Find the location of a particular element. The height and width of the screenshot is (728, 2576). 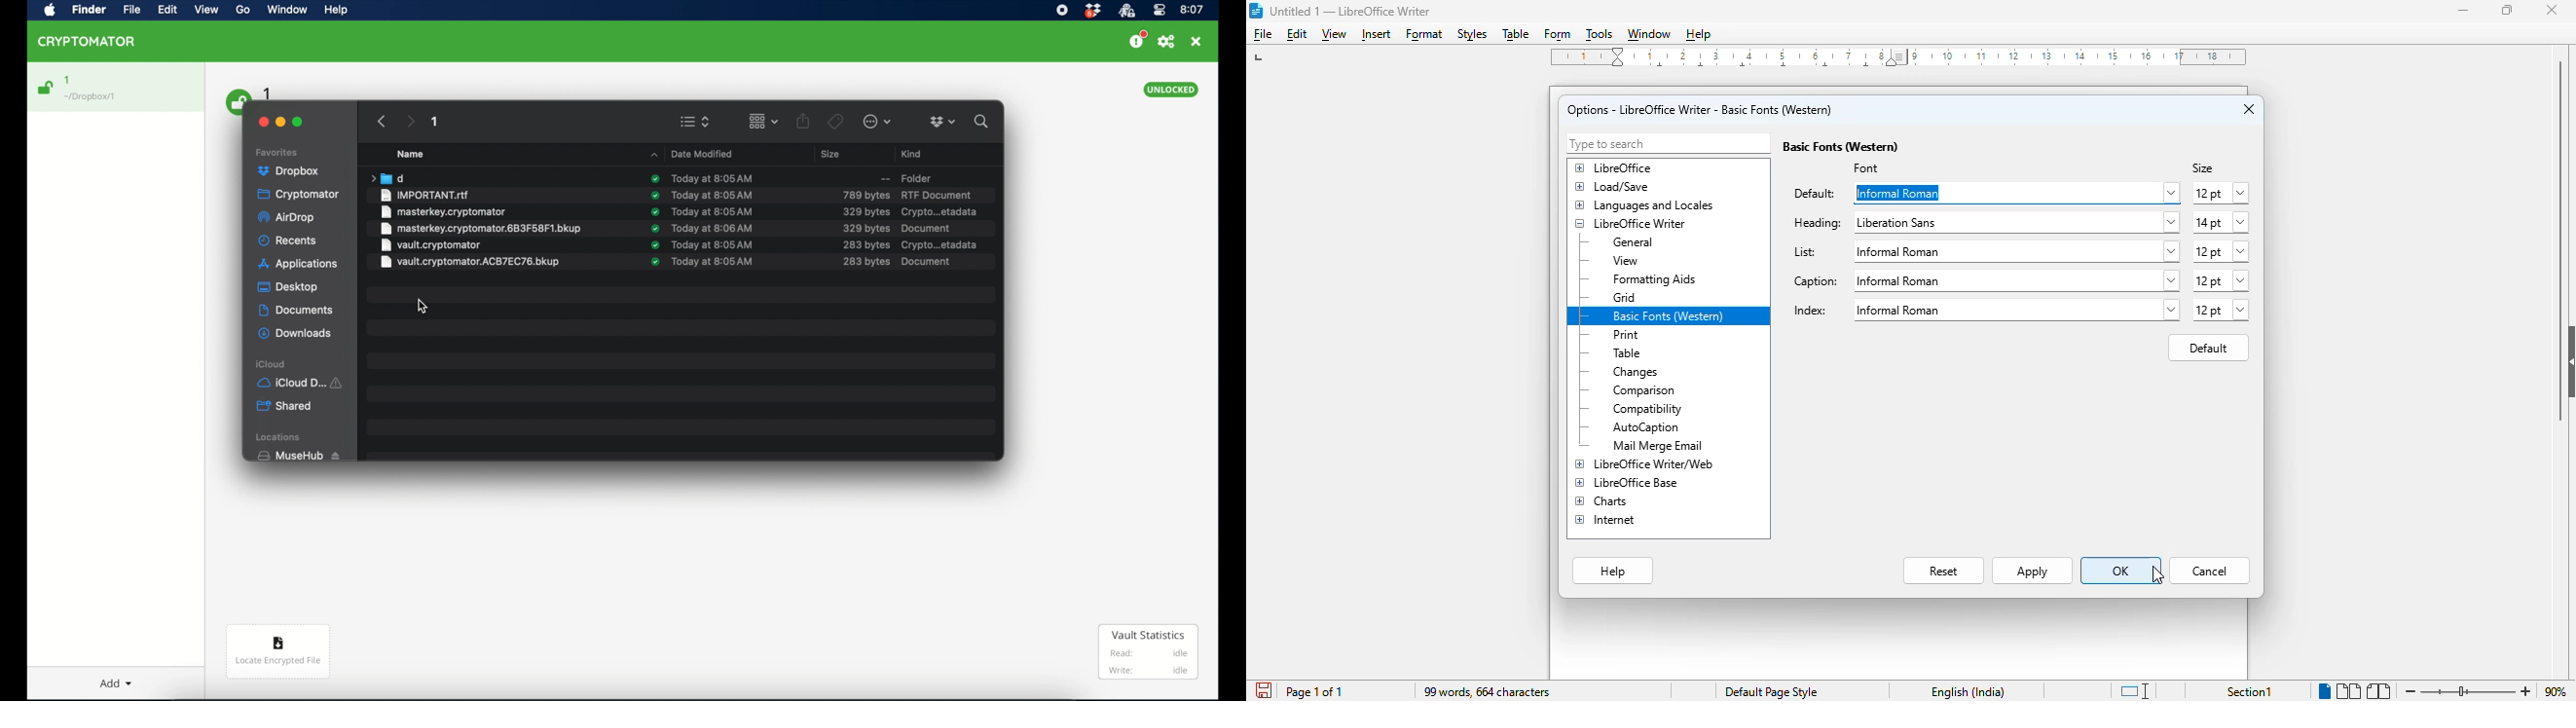

center tab is located at coordinates (1659, 68).